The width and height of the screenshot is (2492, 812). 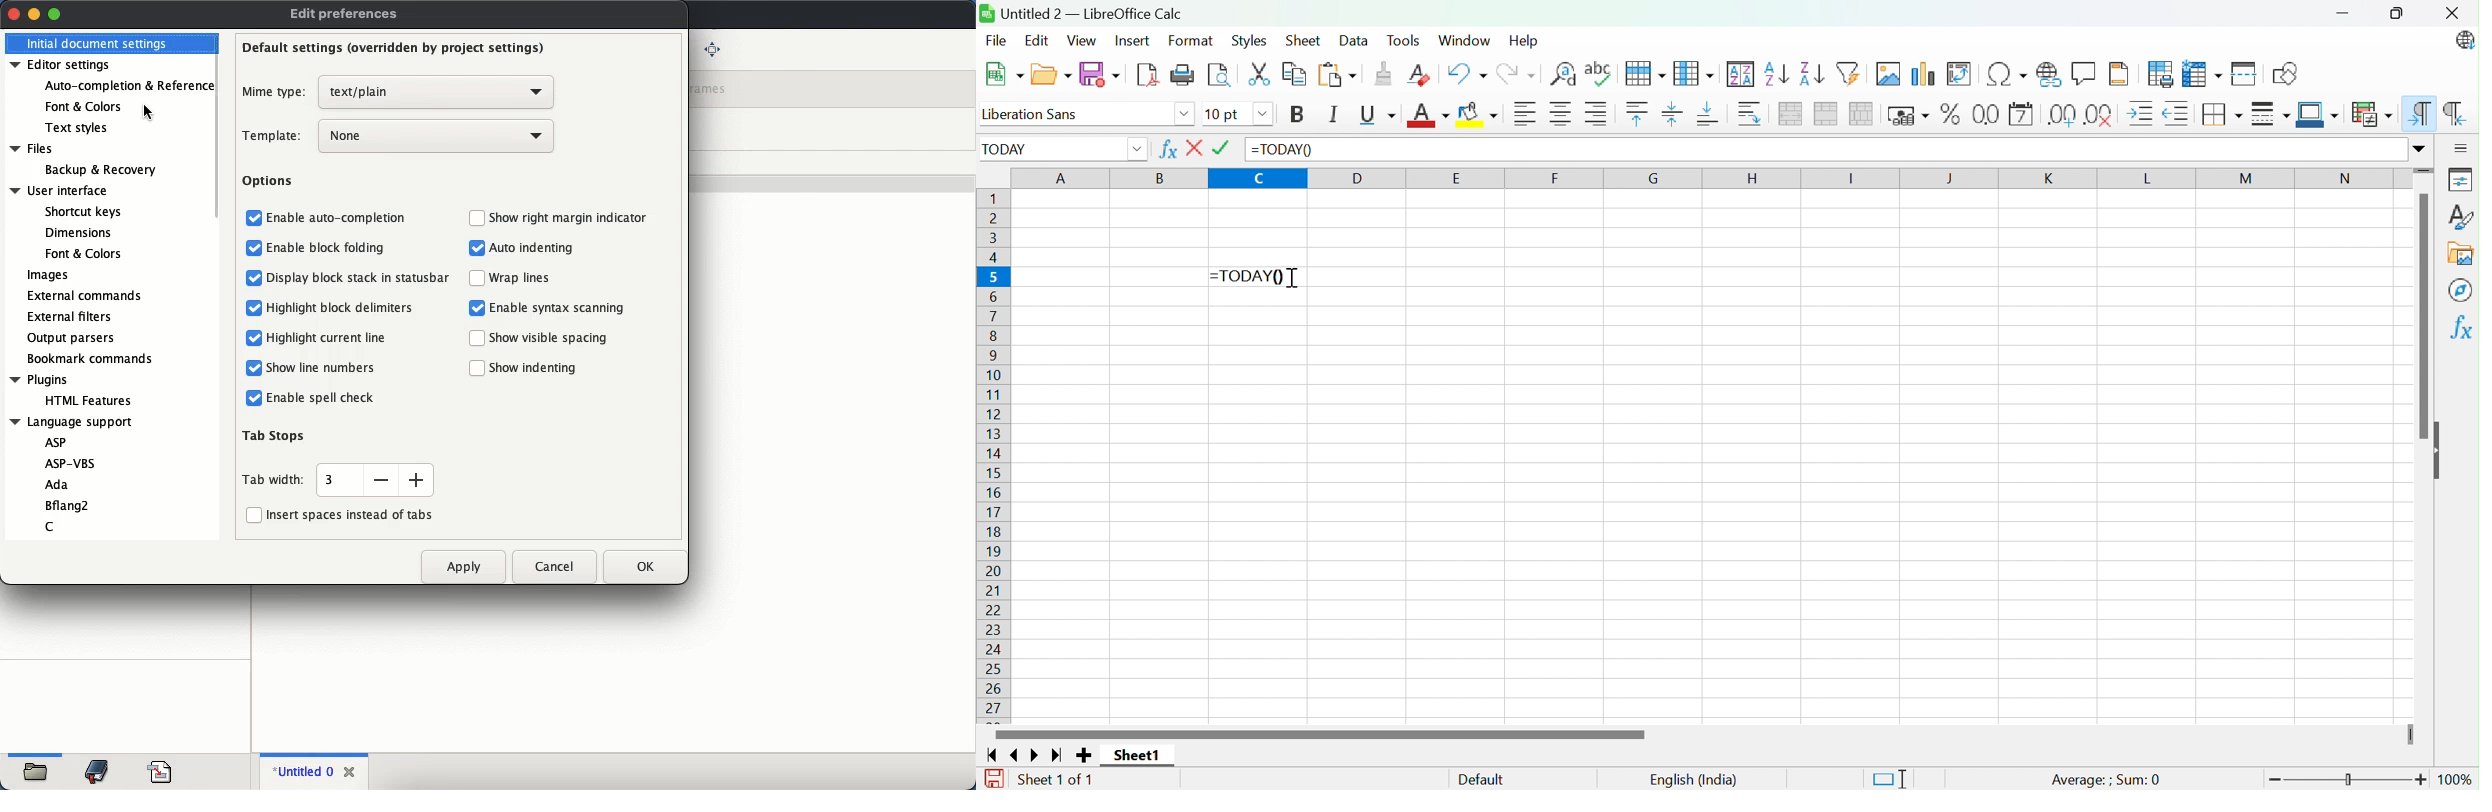 What do you see at coordinates (1694, 781) in the screenshot?
I see `English (India)` at bounding box center [1694, 781].